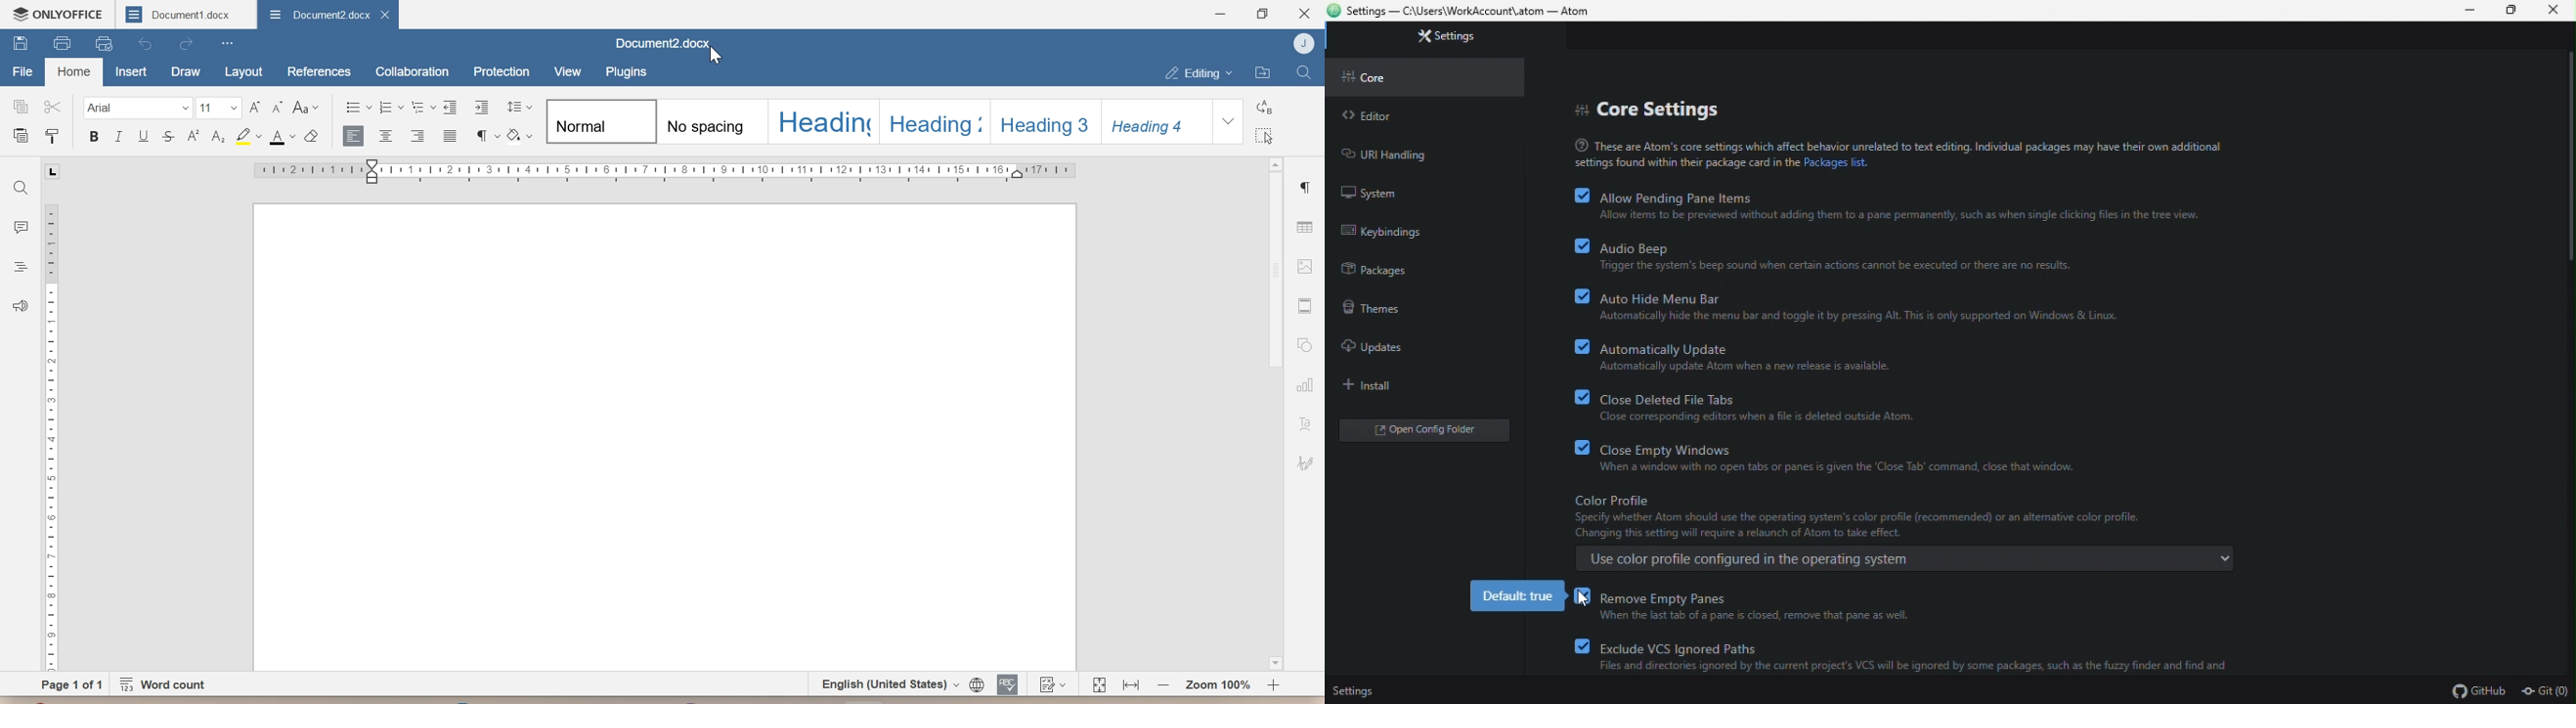 The image size is (2576, 728). What do you see at coordinates (716, 55) in the screenshot?
I see `Cursor on file name` at bounding box center [716, 55].